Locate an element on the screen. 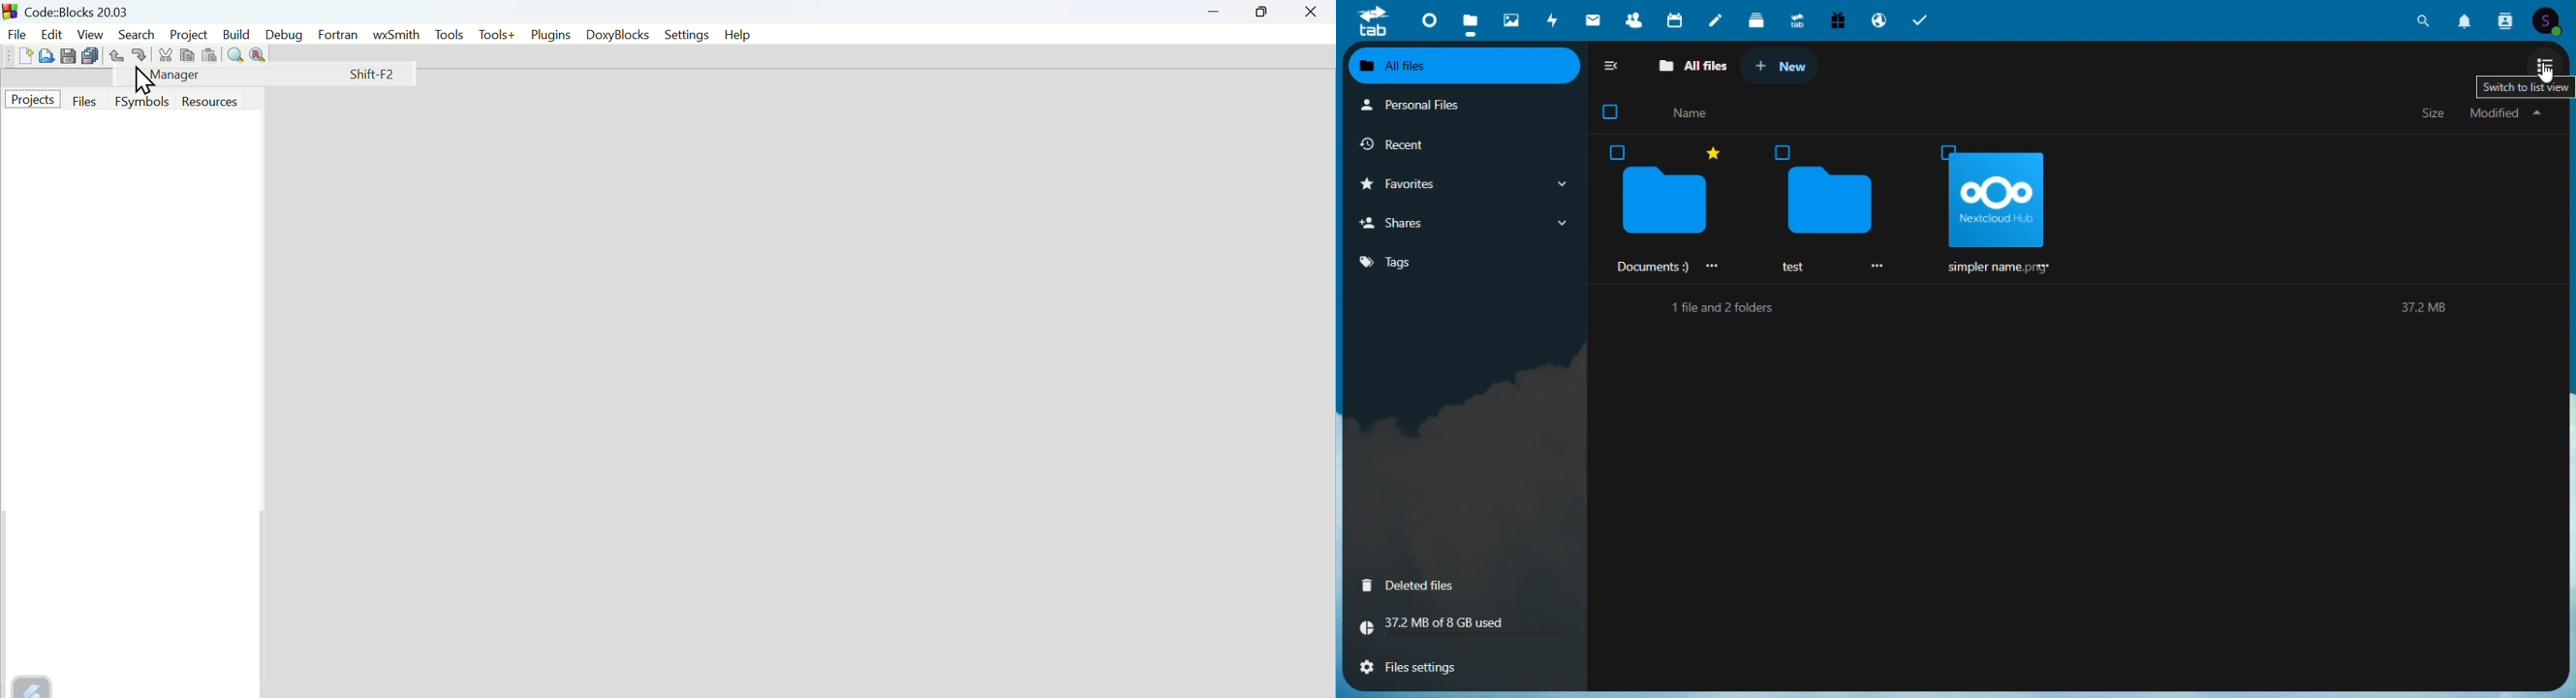  Build is located at coordinates (236, 35).